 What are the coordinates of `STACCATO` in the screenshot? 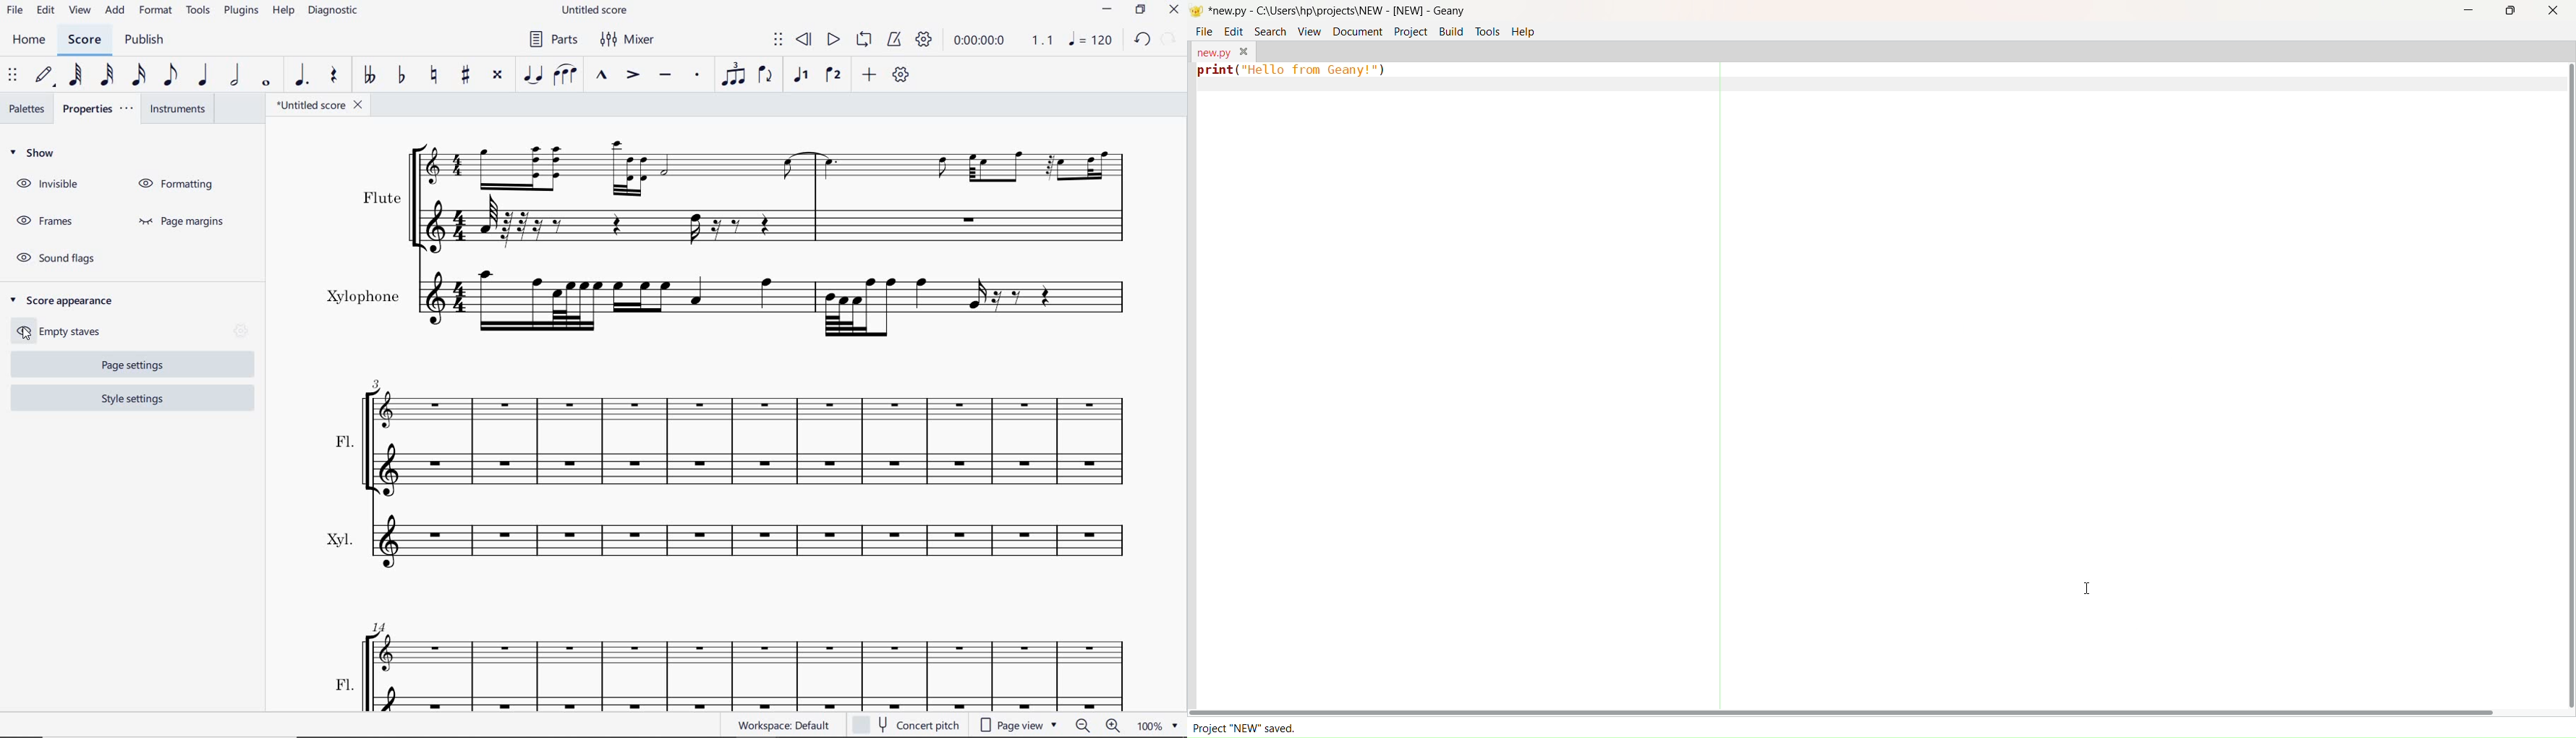 It's located at (697, 75).